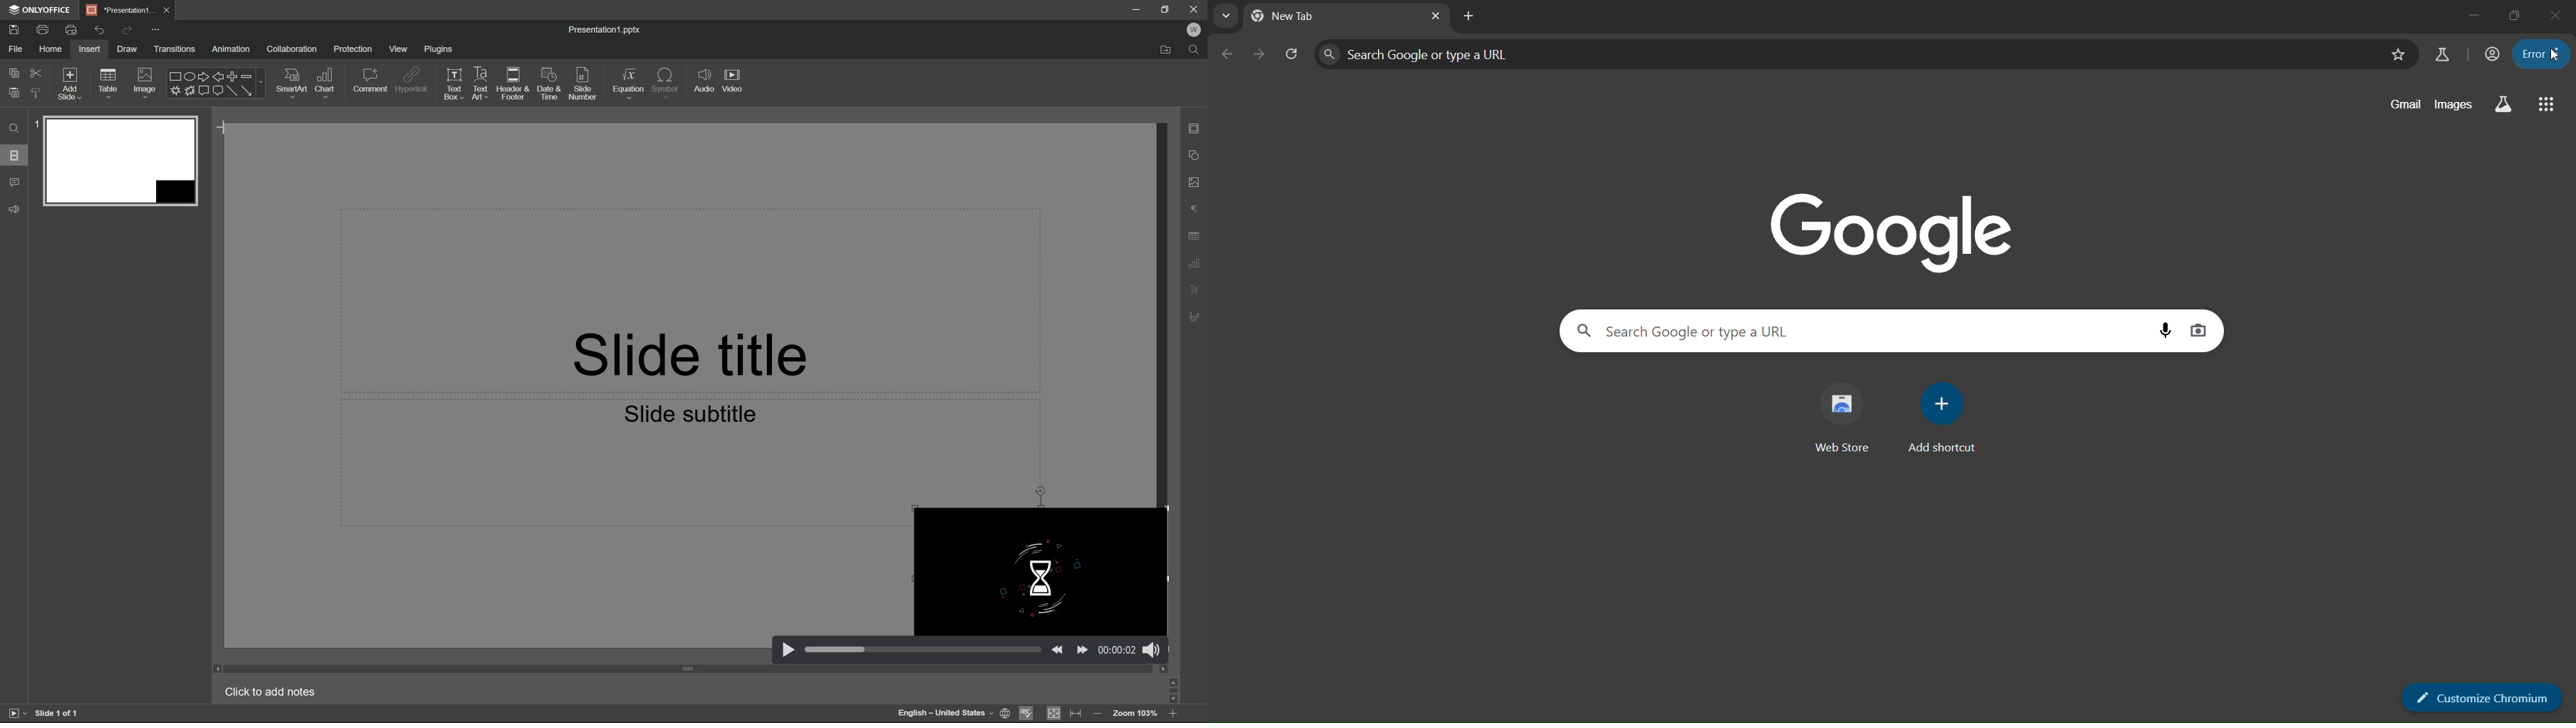  Describe the element at coordinates (88, 49) in the screenshot. I see `insert` at that location.